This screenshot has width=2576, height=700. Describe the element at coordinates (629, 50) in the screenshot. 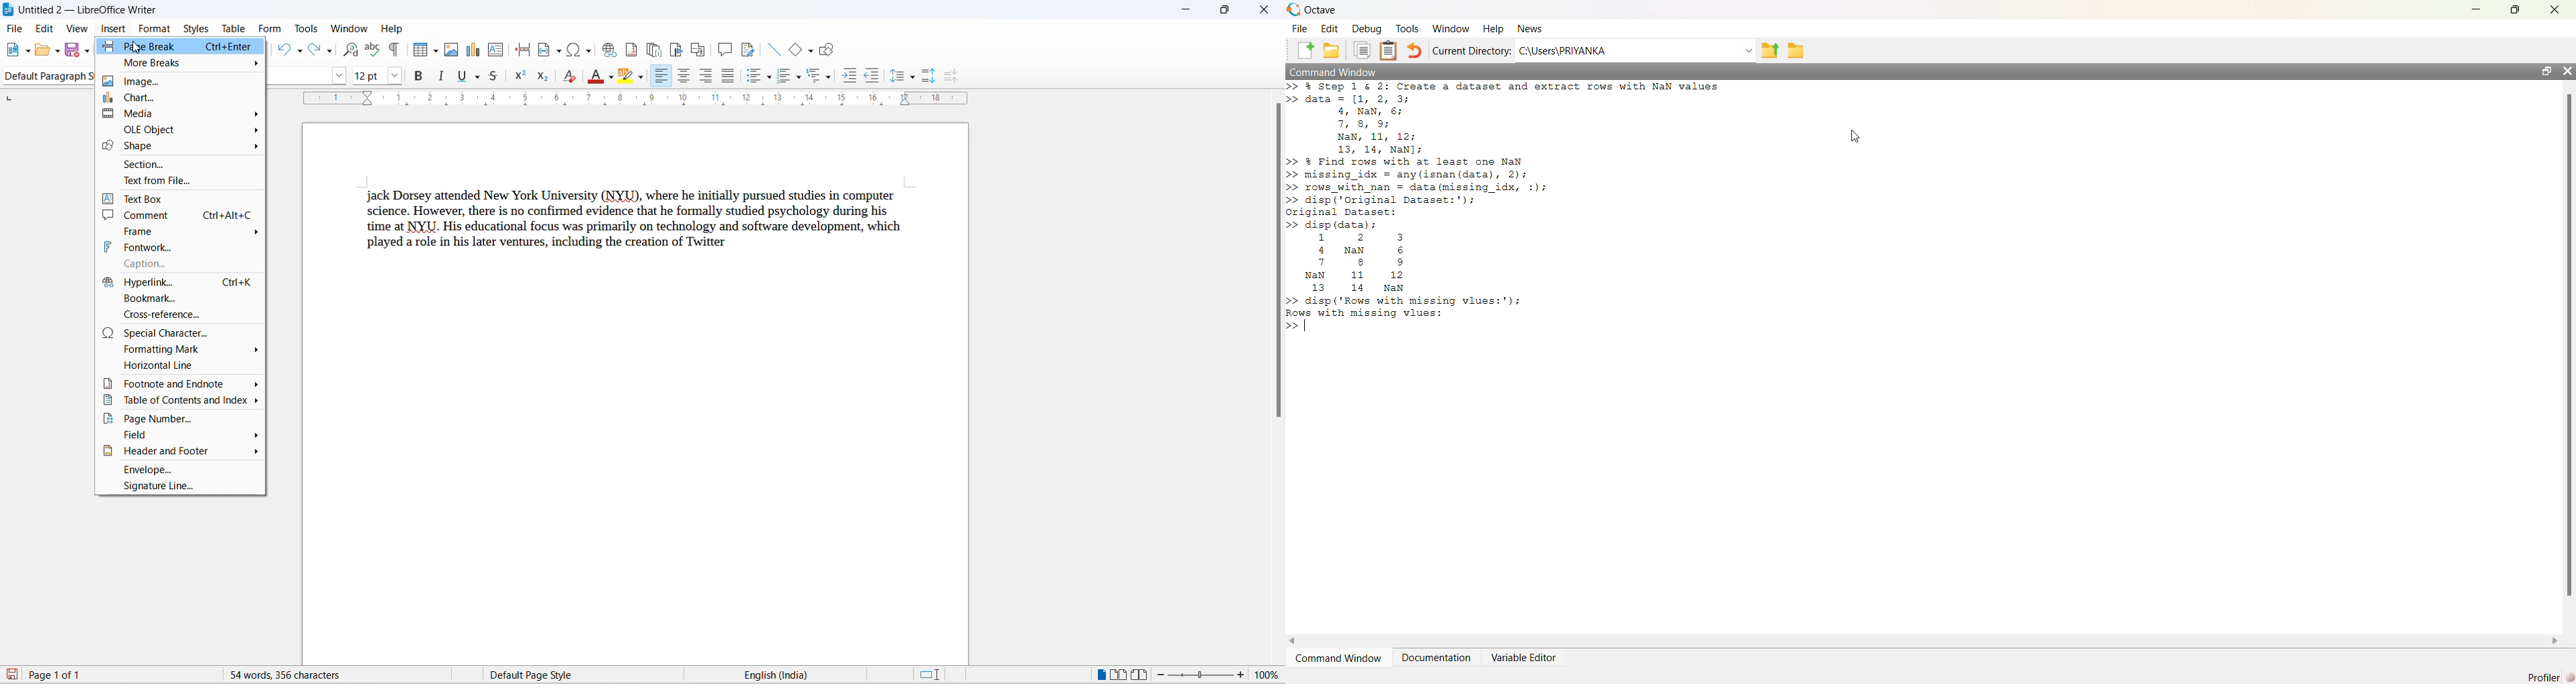

I see `insert footnote` at that location.